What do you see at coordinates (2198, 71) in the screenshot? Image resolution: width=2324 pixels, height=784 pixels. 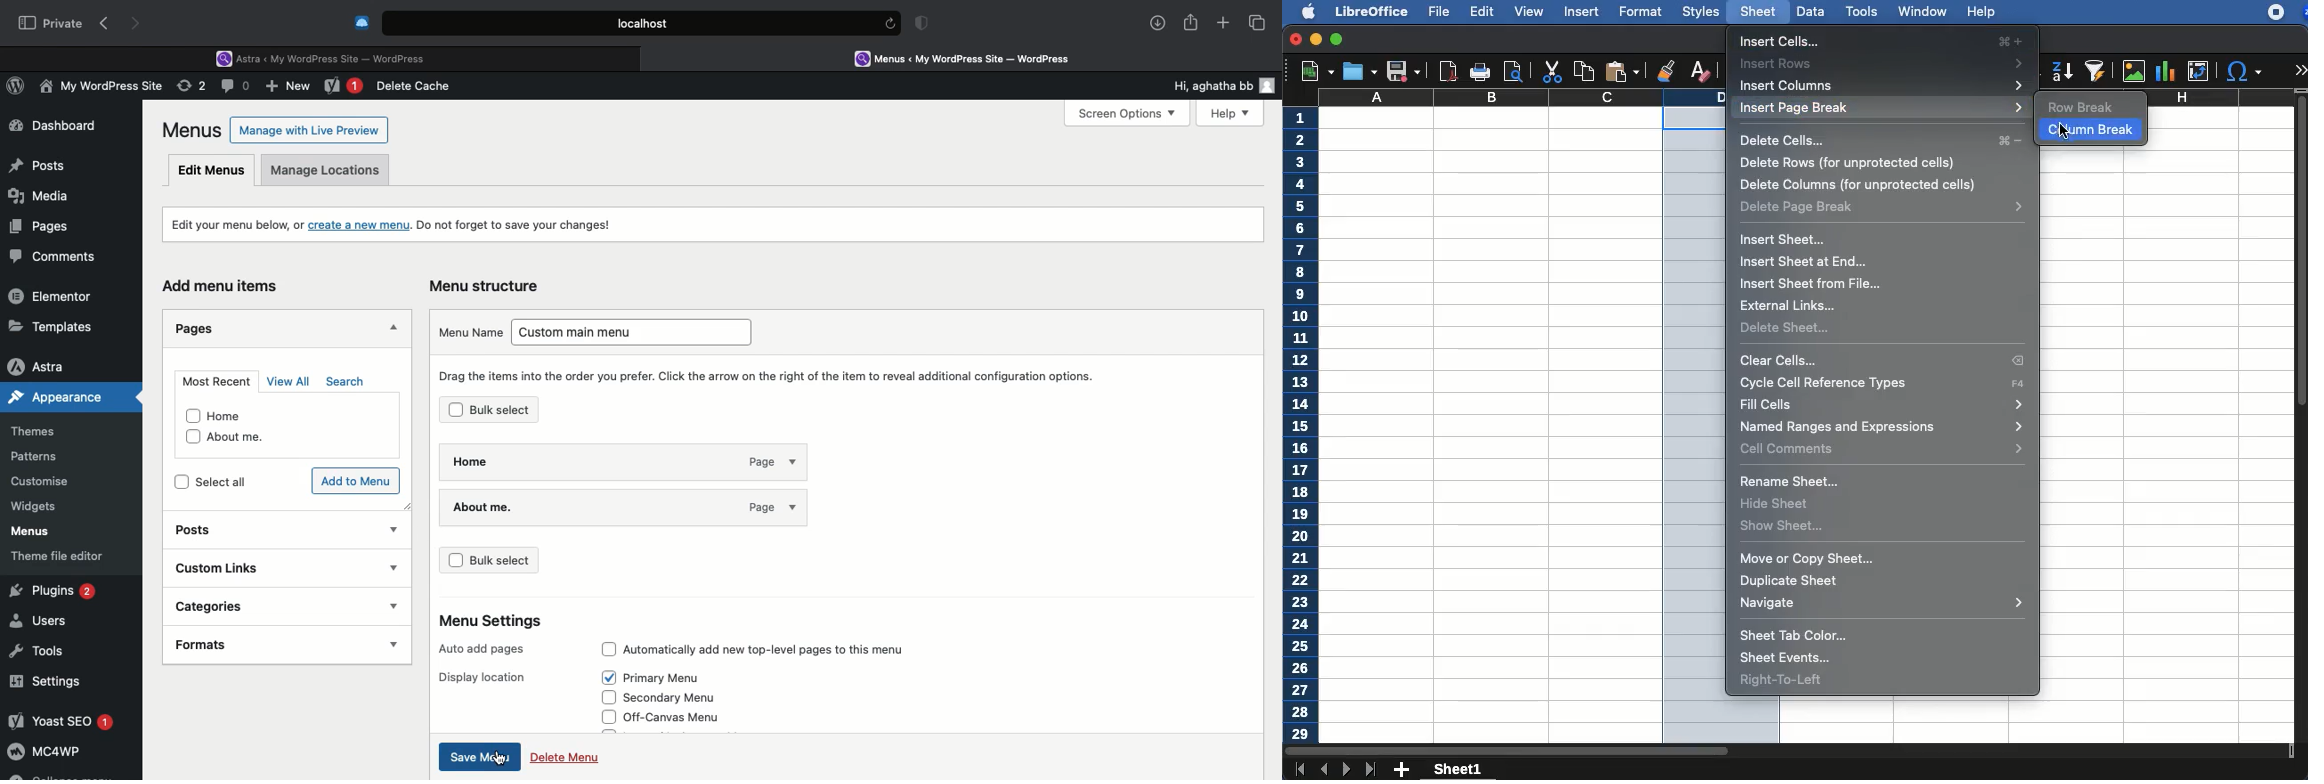 I see `pivot table` at bounding box center [2198, 71].